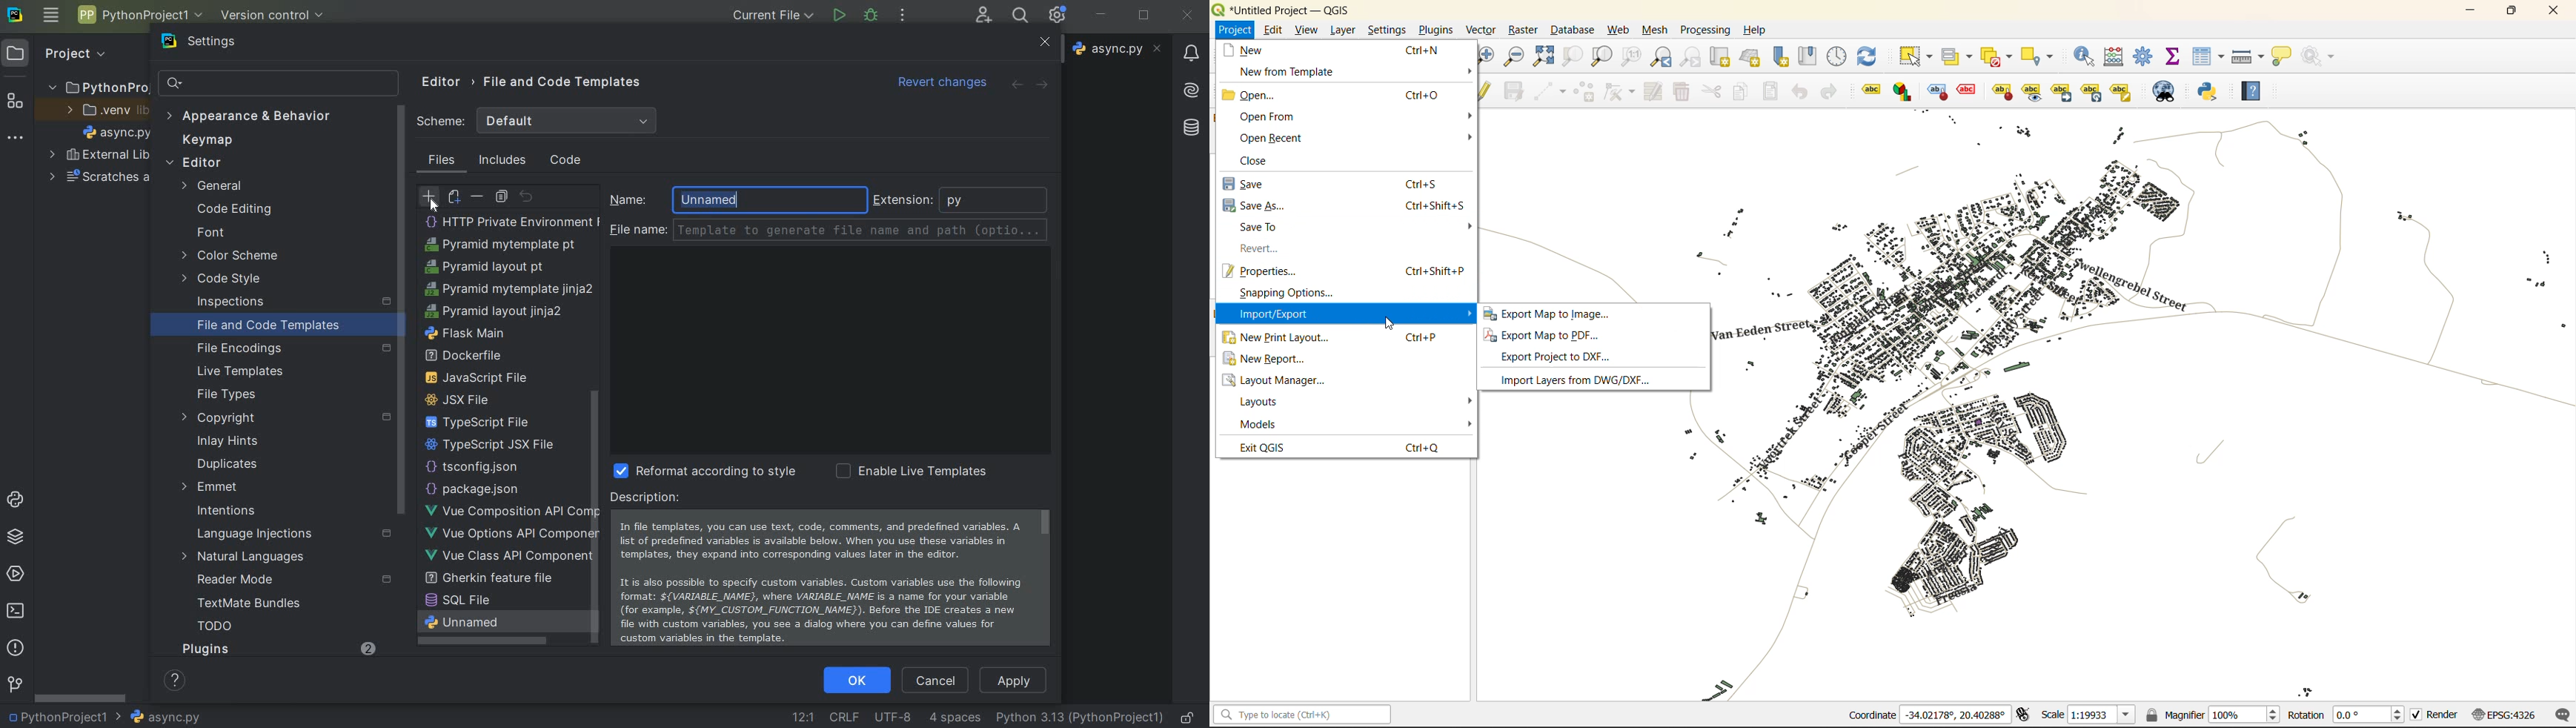 The height and width of the screenshot is (728, 2576). I want to click on cut, so click(1713, 91).